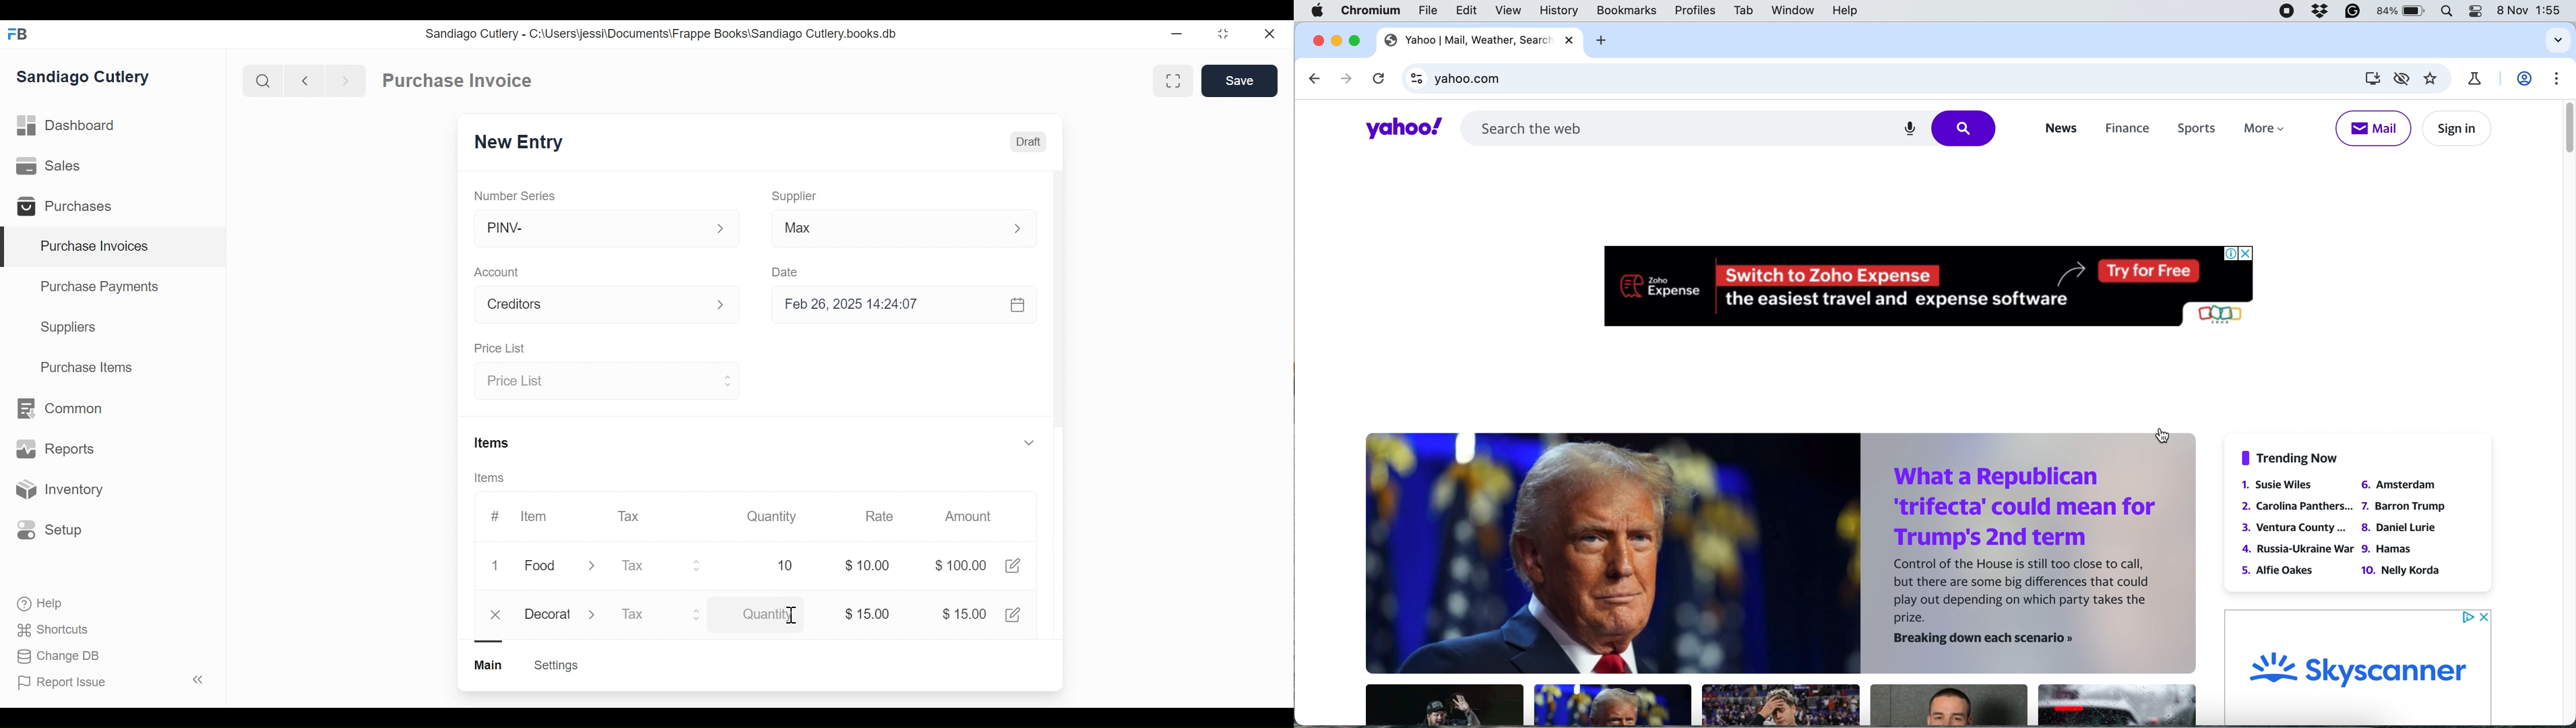  What do you see at coordinates (67, 126) in the screenshot?
I see `Dashboard` at bounding box center [67, 126].